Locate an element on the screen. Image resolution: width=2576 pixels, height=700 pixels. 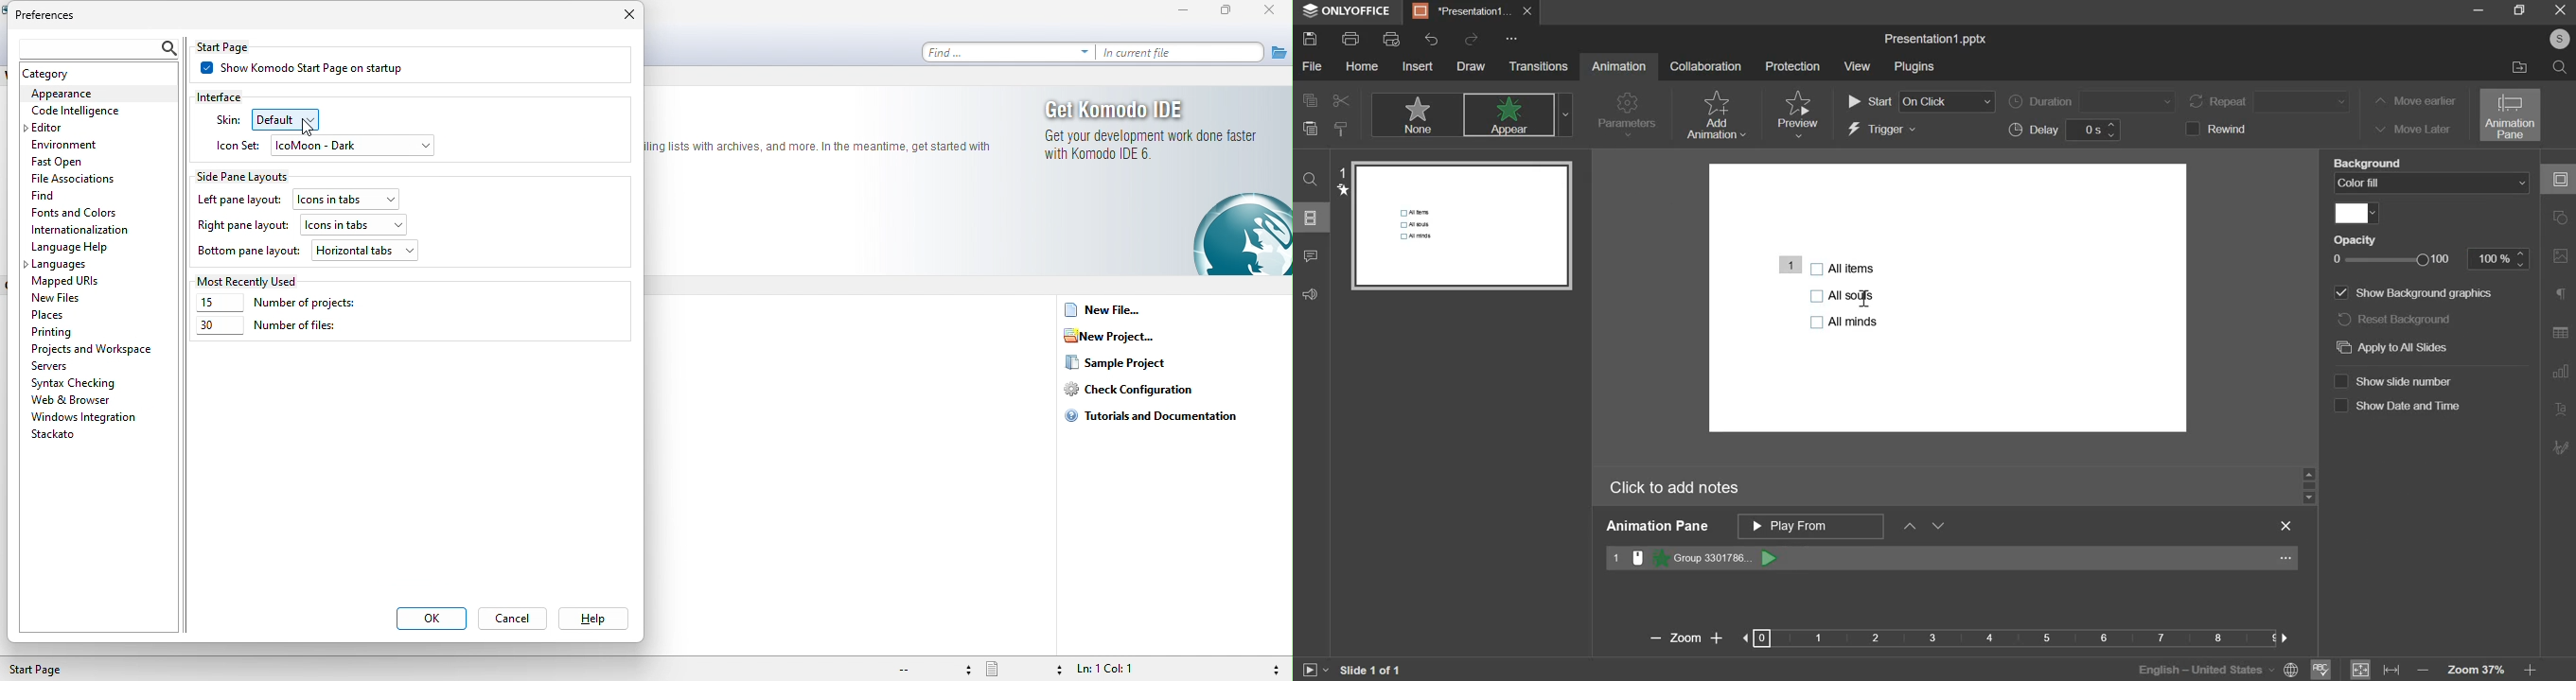
animation pane is located at coordinates (1857, 528).